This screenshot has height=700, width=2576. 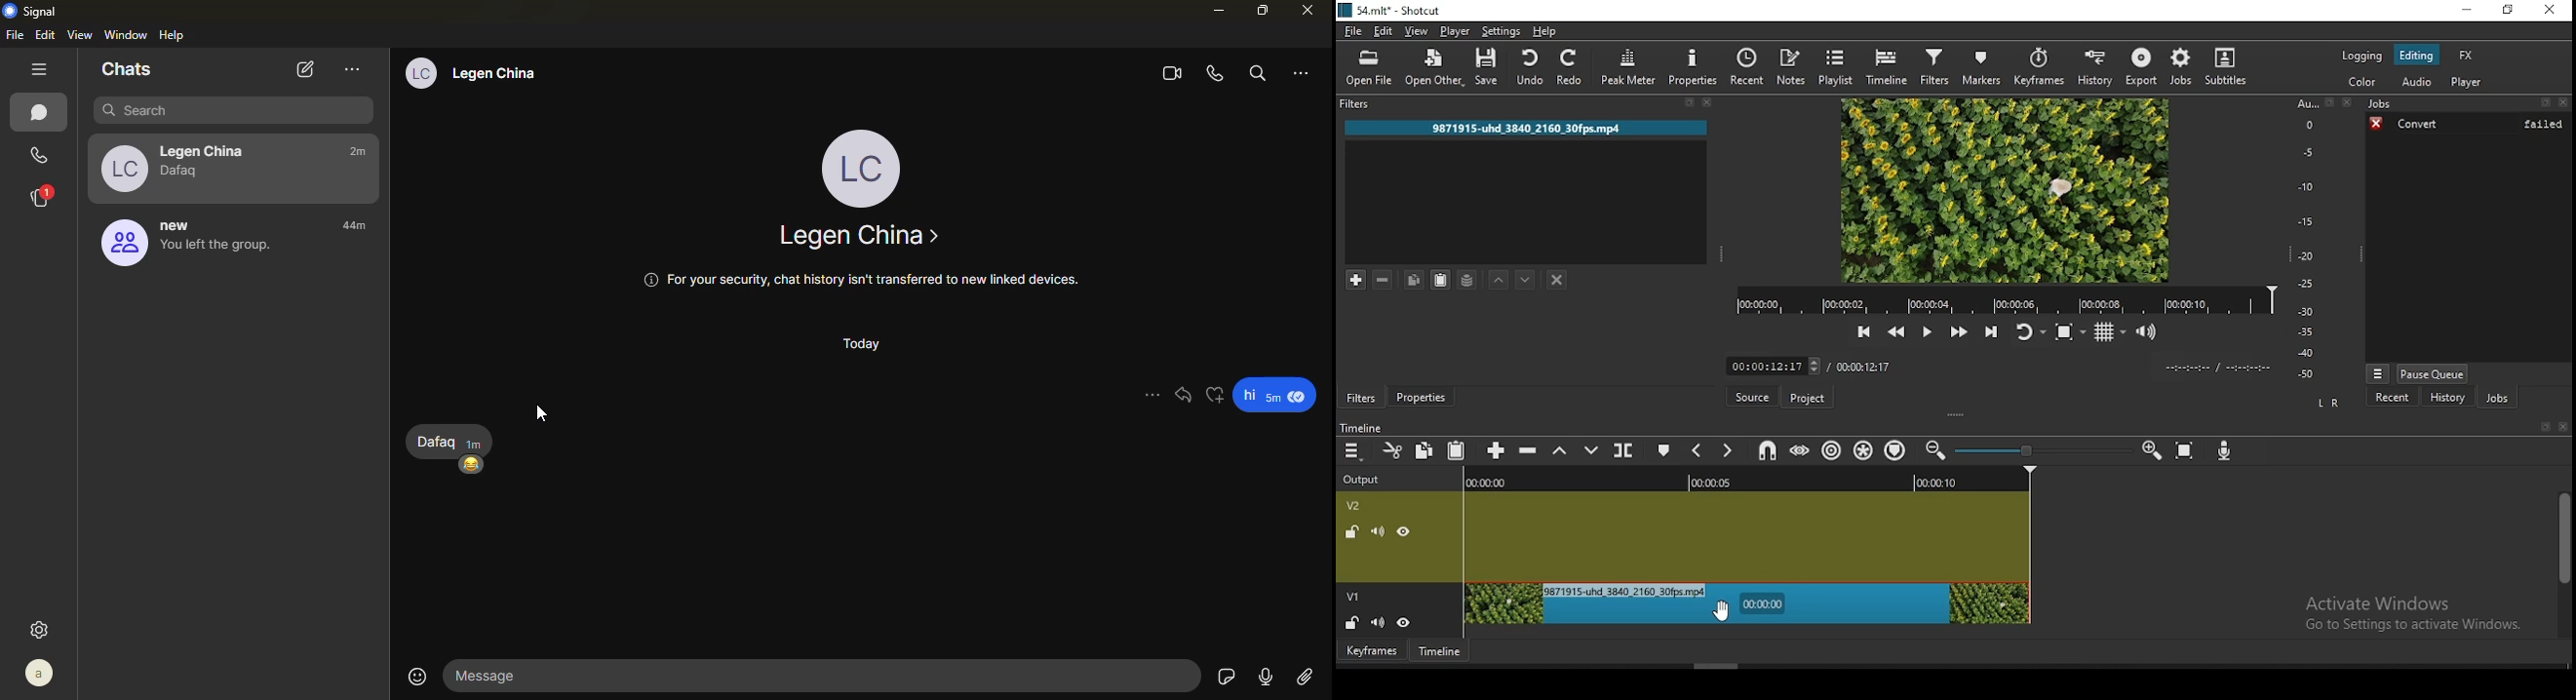 What do you see at coordinates (1354, 533) in the screenshot?
I see `(un)locked` at bounding box center [1354, 533].